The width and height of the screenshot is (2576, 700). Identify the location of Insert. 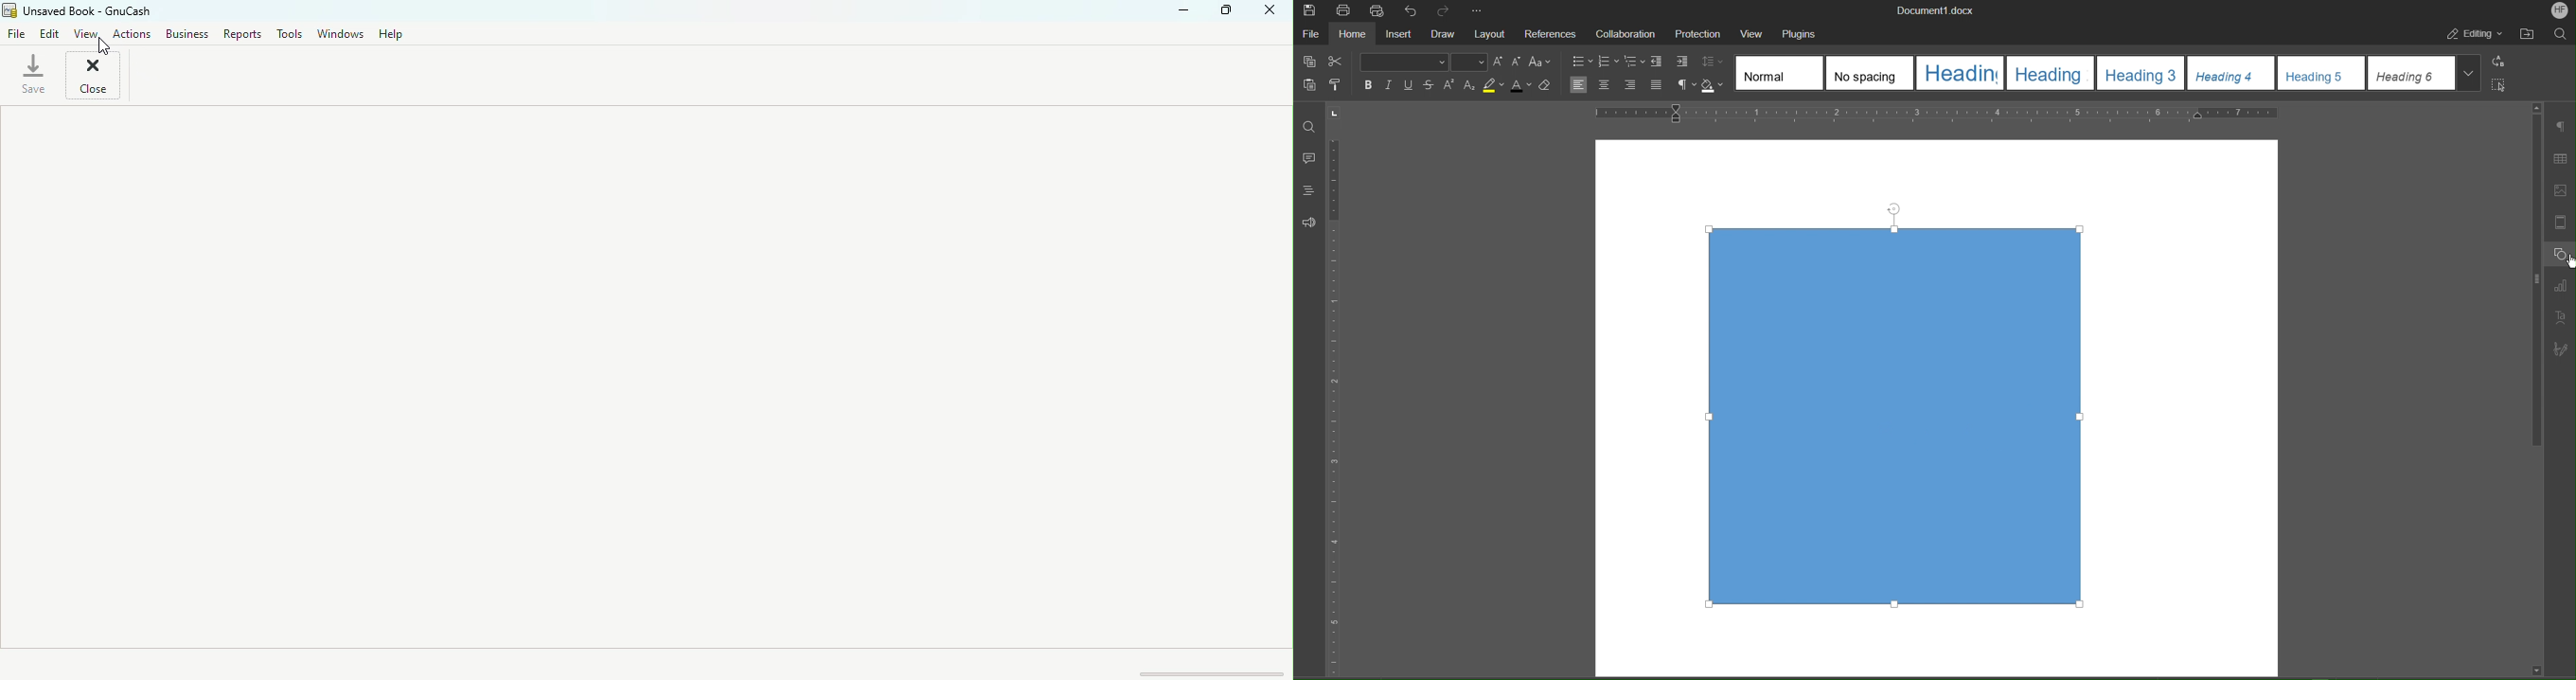
(1398, 33).